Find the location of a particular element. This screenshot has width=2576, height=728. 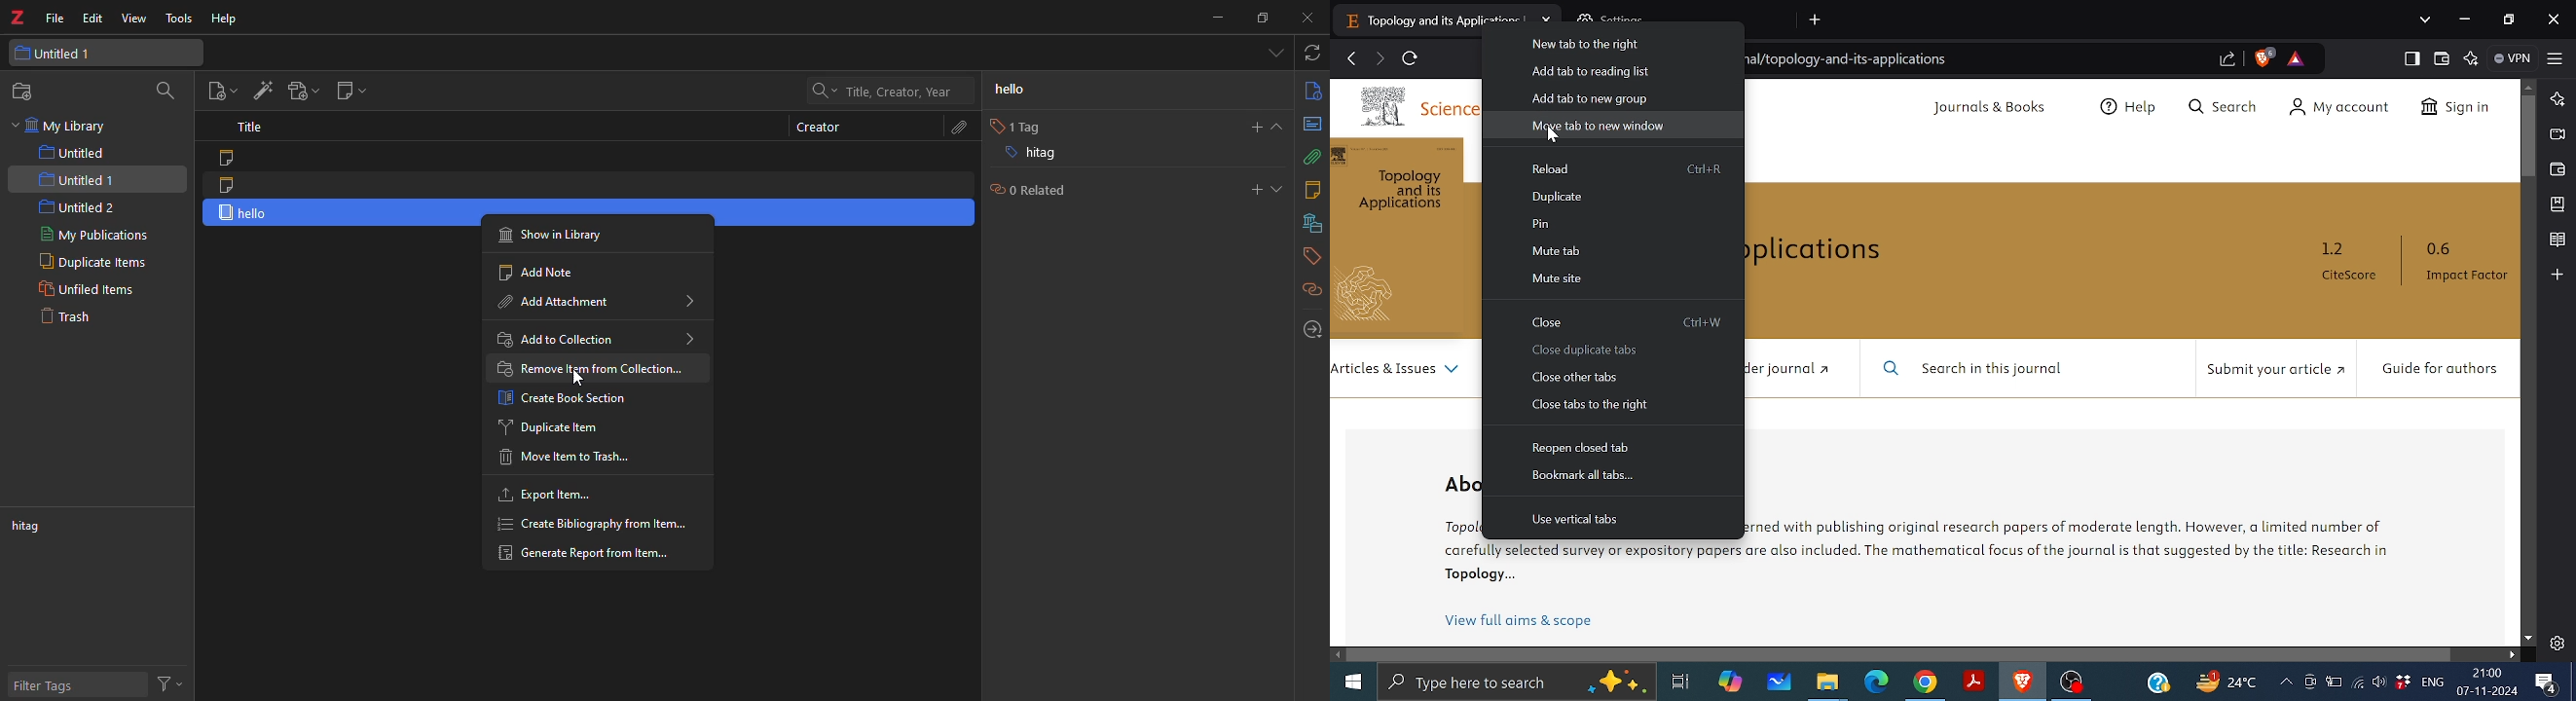

add is located at coordinates (1255, 190).